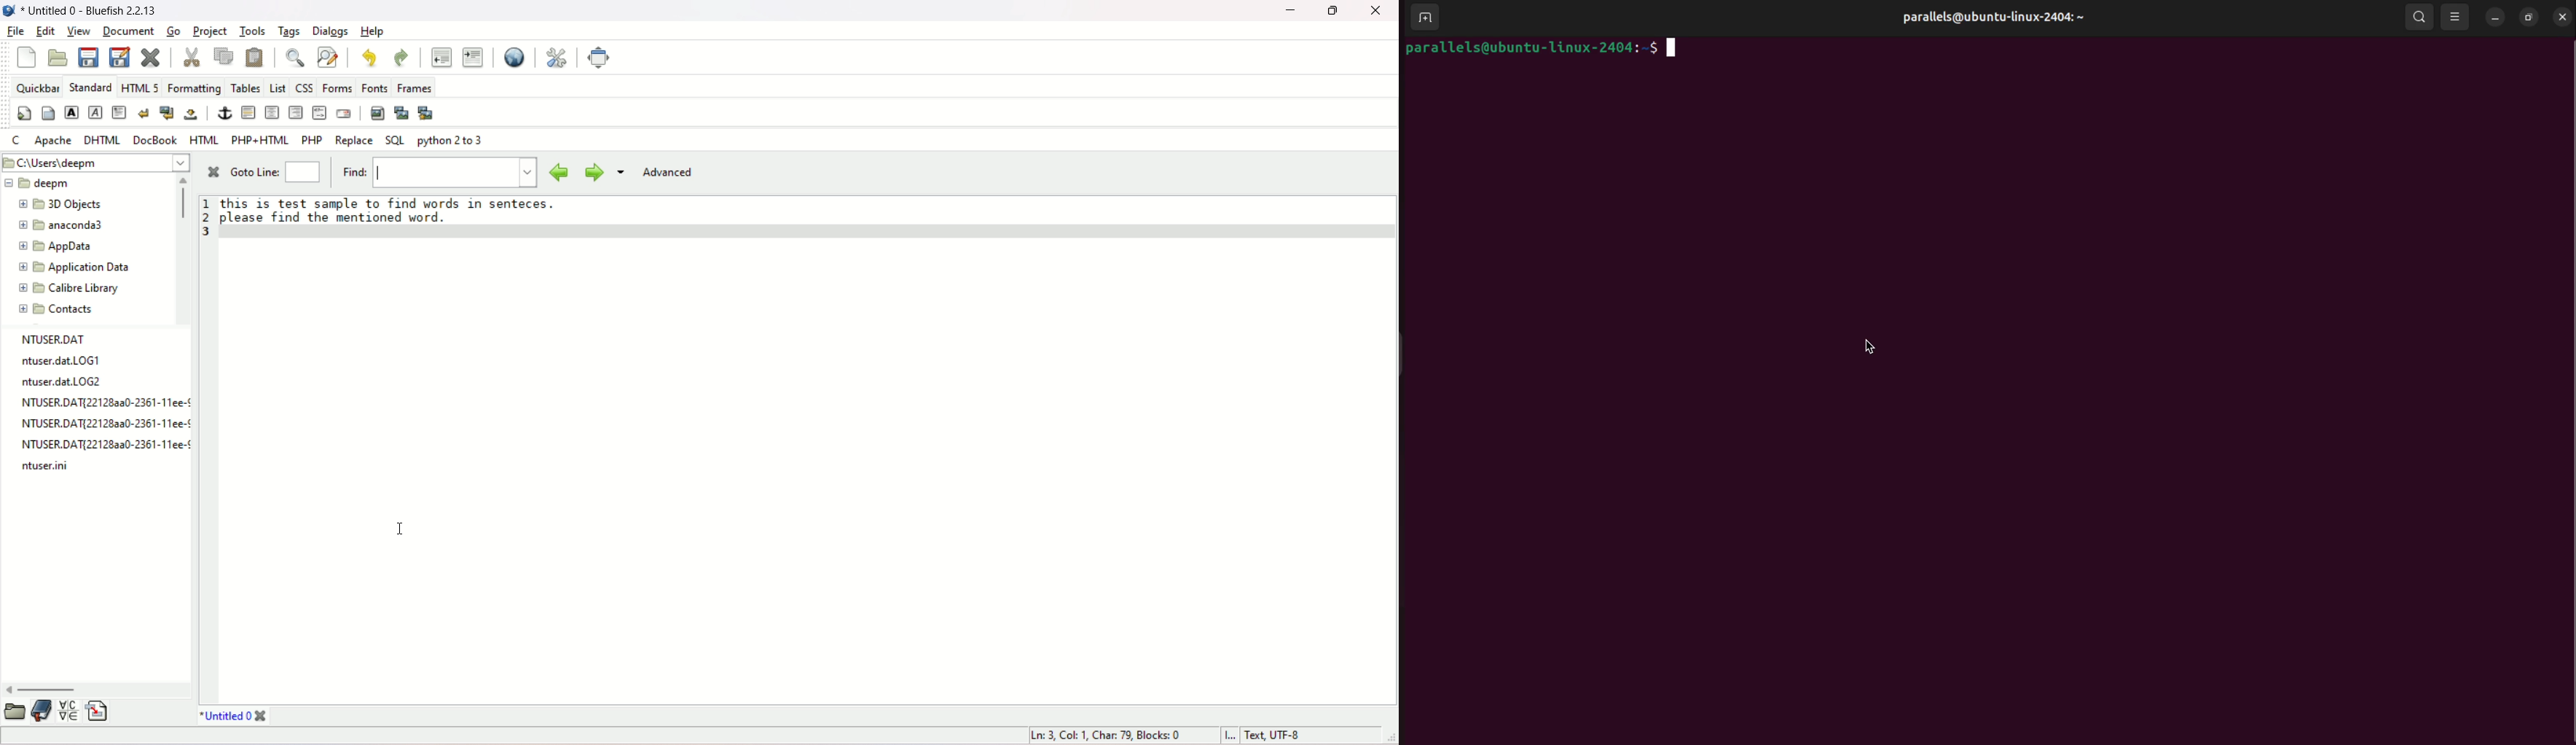 Image resolution: width=2576 pixels, height=756 pixels. Describe the element at coordinates (671, 174) in the screenshot. I see `advanced` at that location.